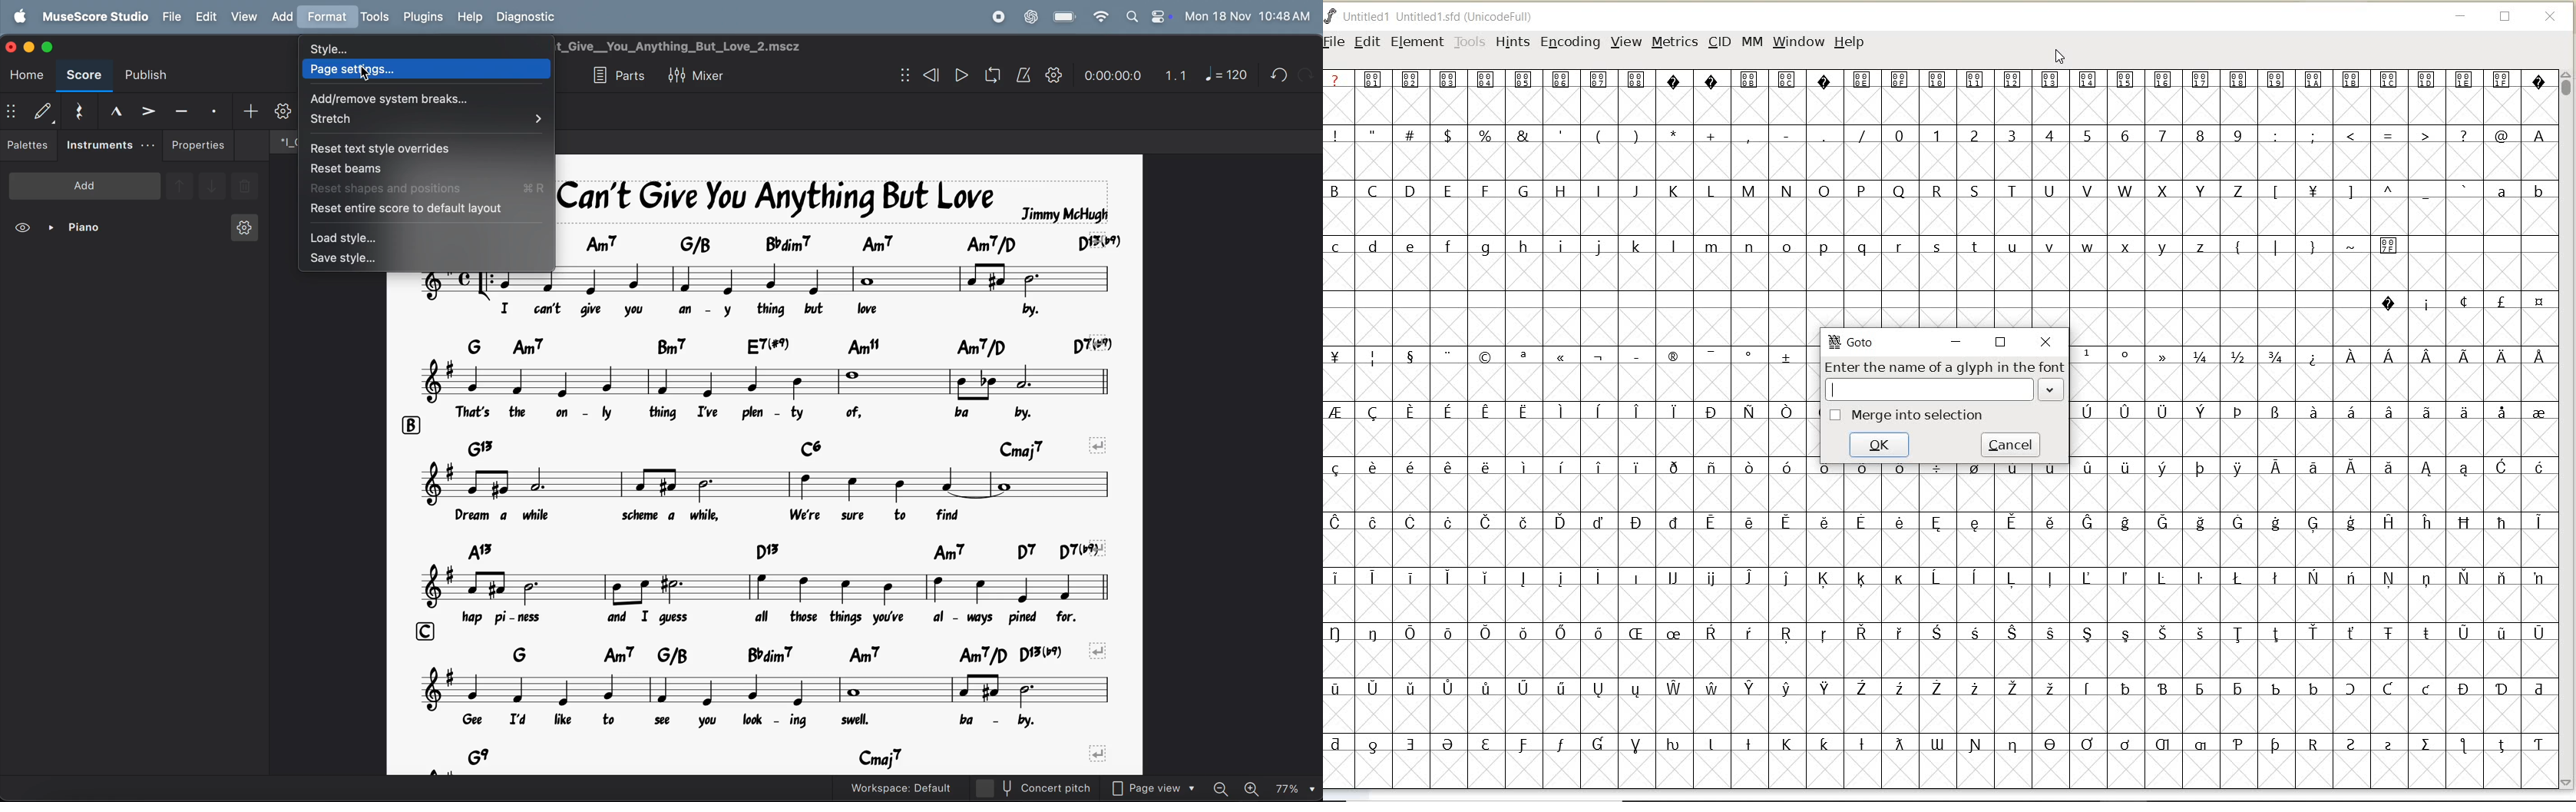 The image size is (2576, 812). Describe the element at coordinates (1066, 17) in the screenshot. I see `battery` at that location.